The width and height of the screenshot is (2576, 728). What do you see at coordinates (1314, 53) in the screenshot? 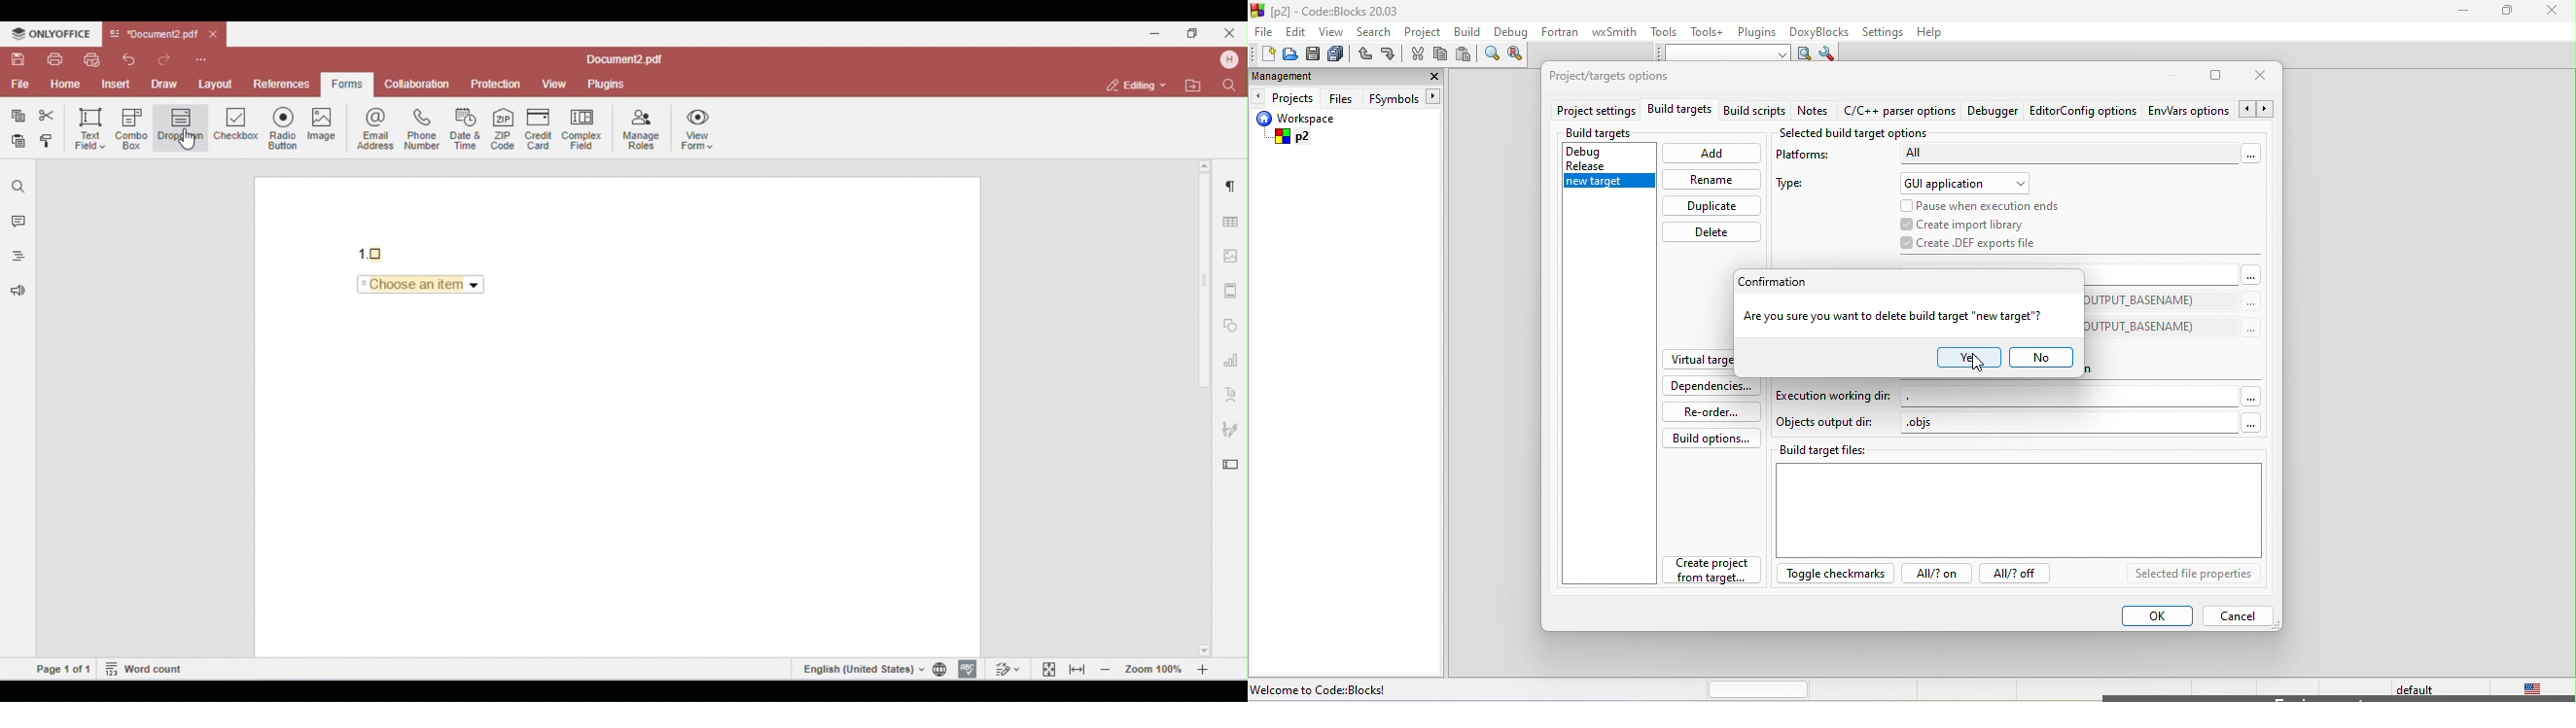
I see `save` at bounding box center [1314, 53].